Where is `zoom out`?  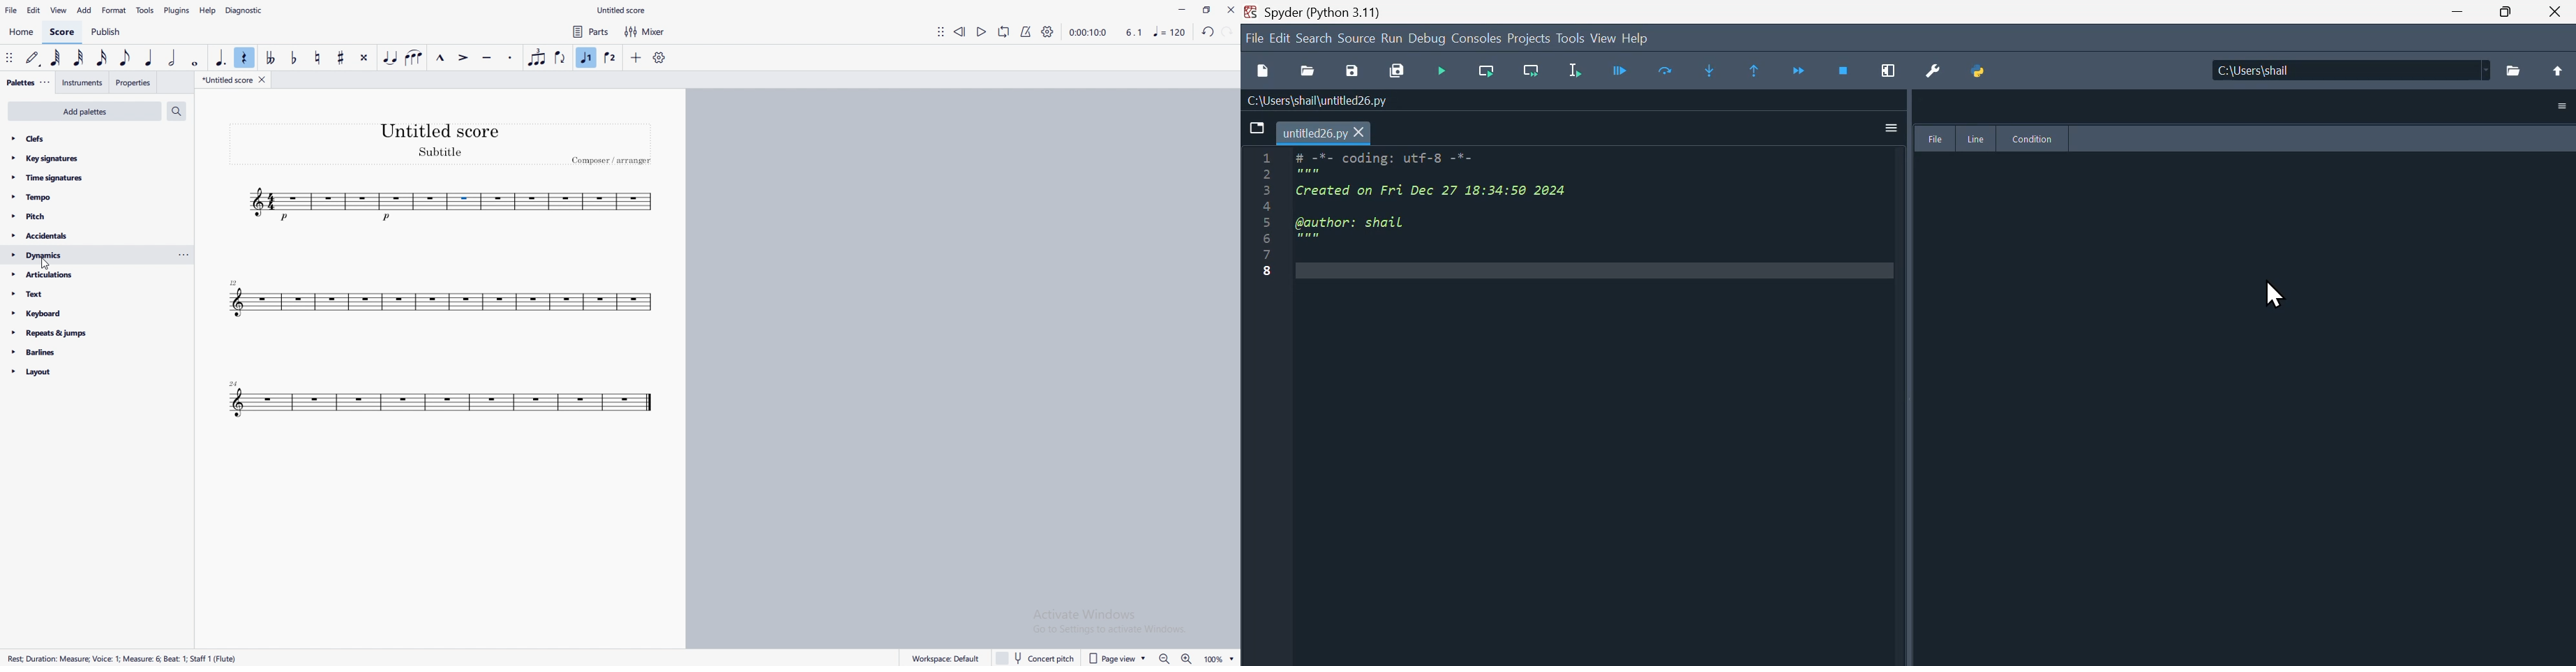 zoom out is located at coordinates (1184, 659).